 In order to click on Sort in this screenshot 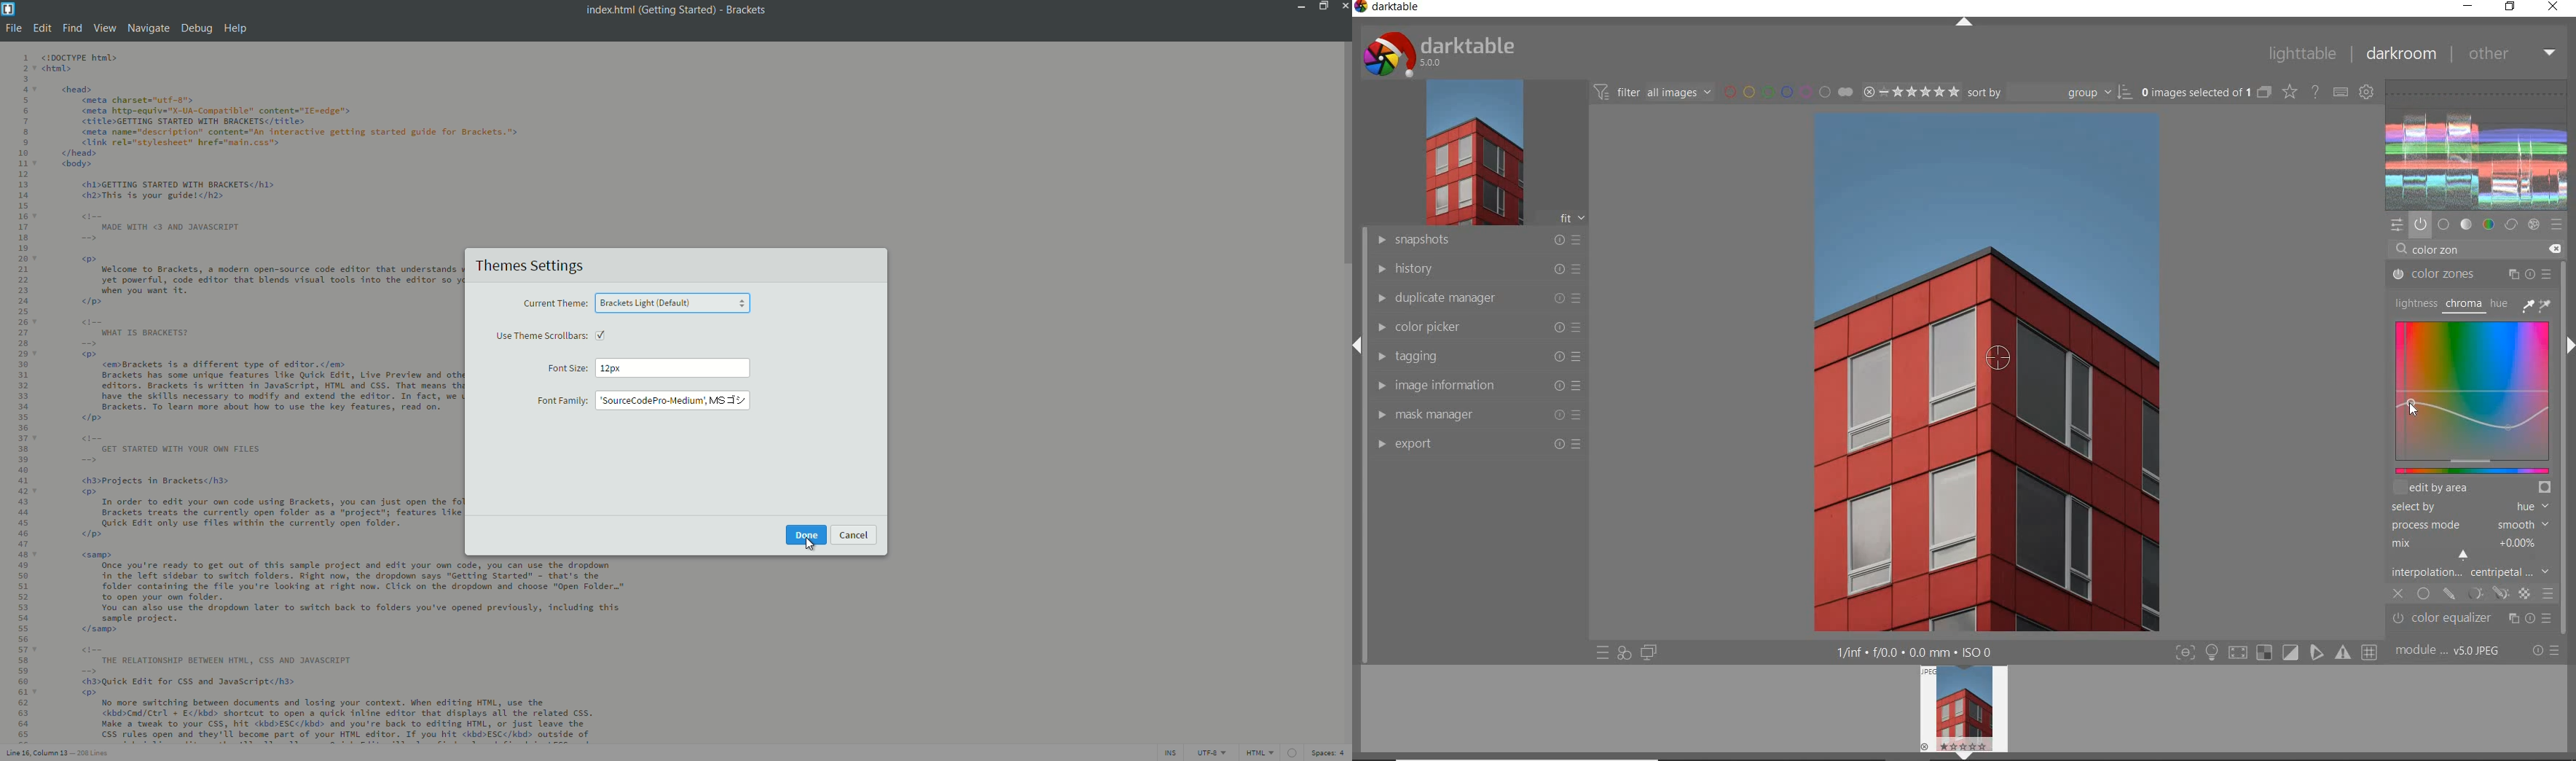, I will do `click(2051, 93)`.